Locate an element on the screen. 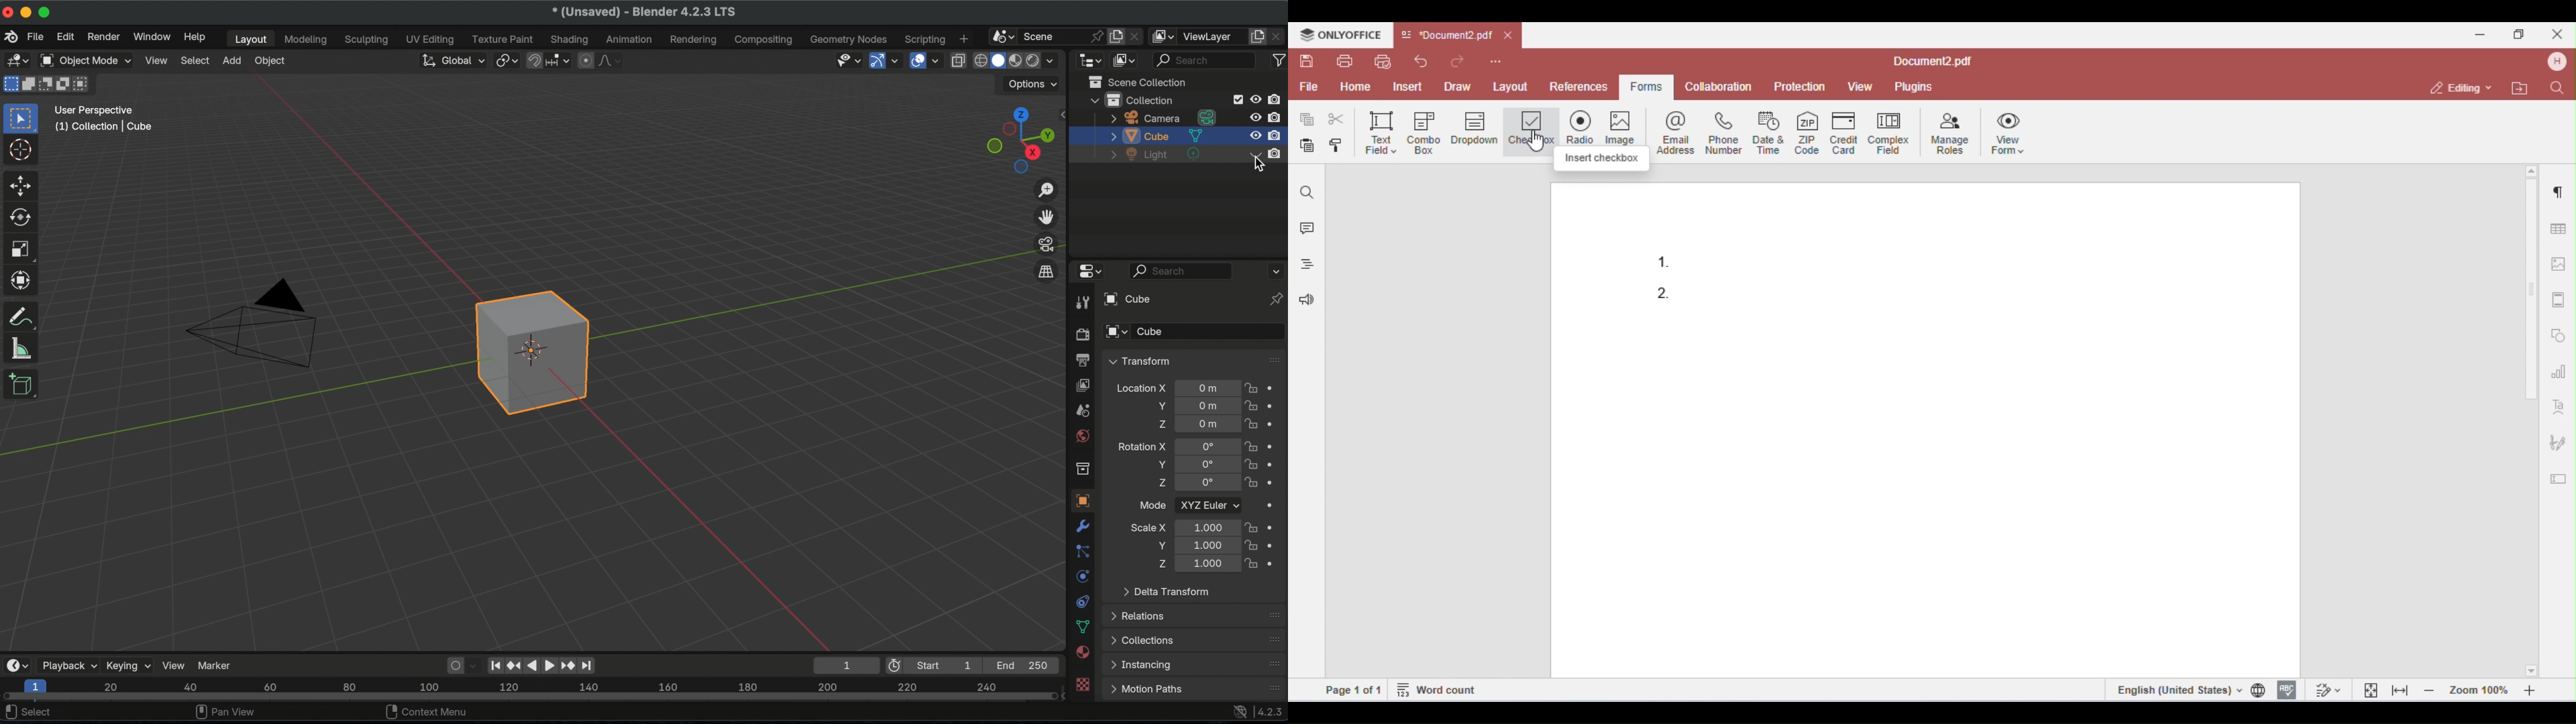 The height and width of the screenshot is (728, 2576). jump to previous keyframe is located at coordinates (512, 666).